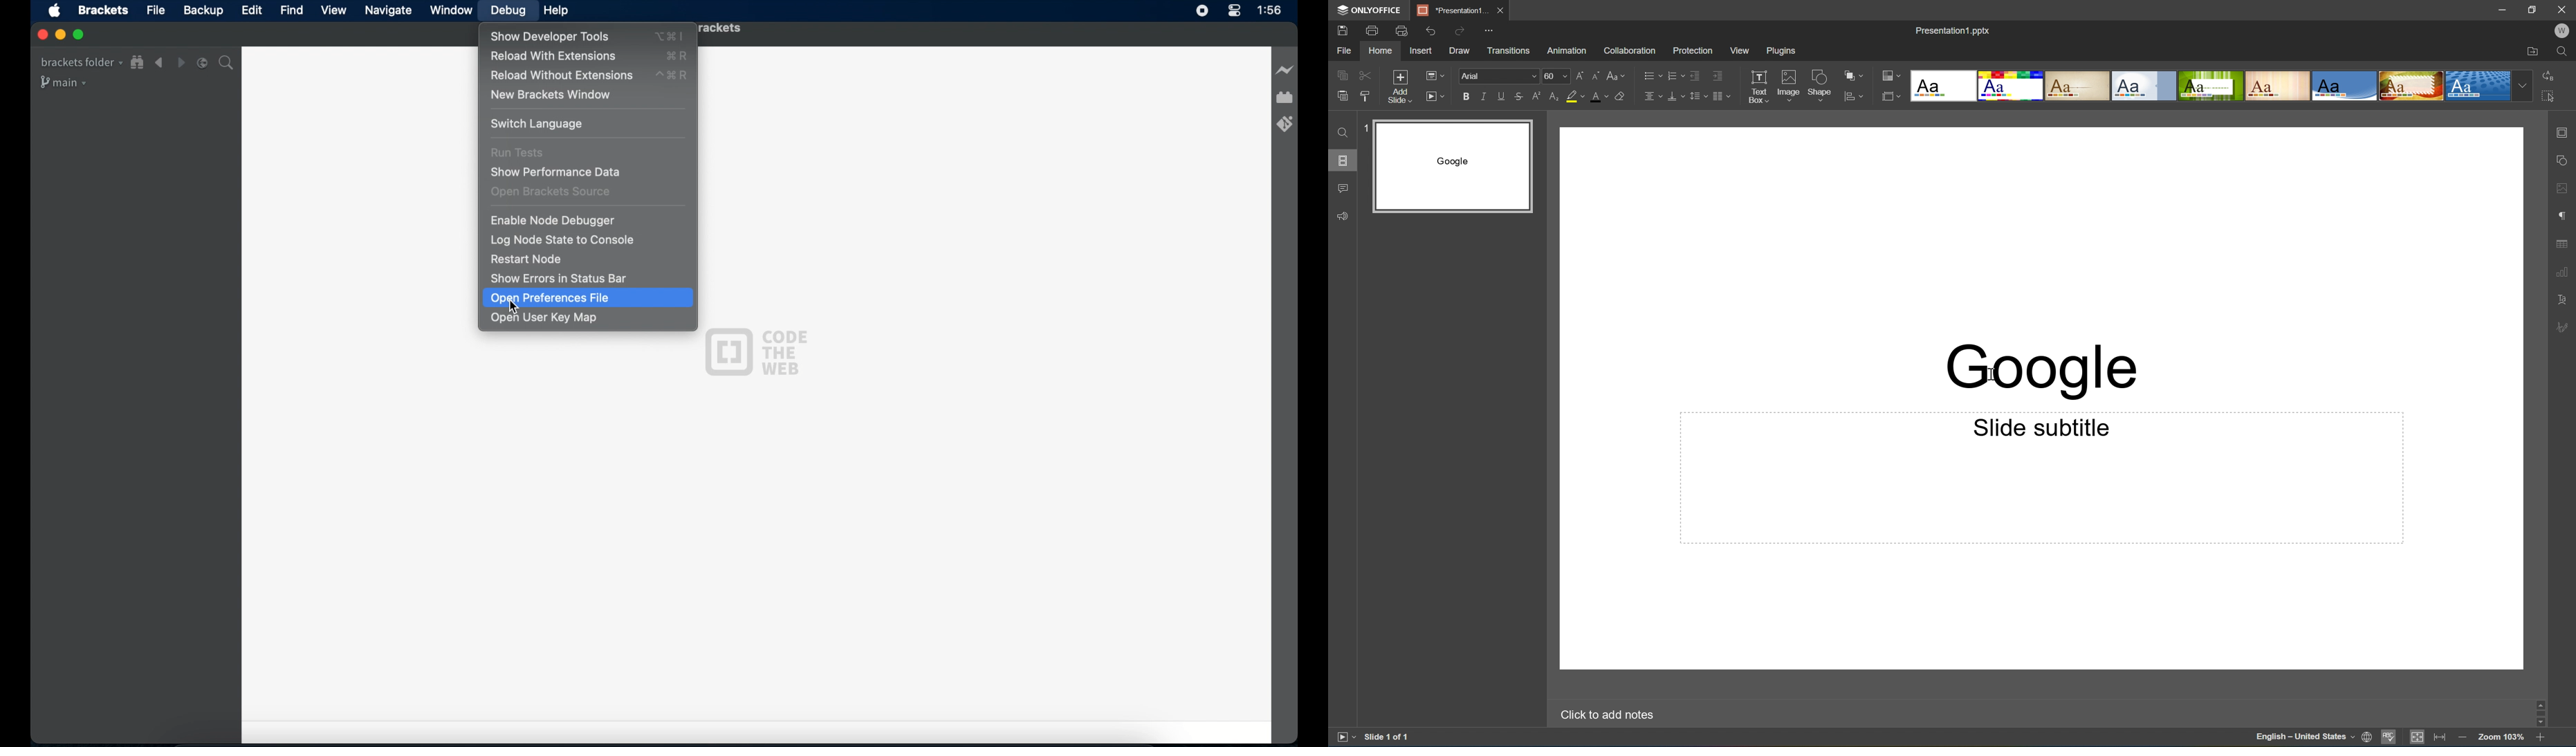  Describe the element at coordinates (1490, 31) in the screenshot. I see `Customize Quick Access Toolbar` at that location.